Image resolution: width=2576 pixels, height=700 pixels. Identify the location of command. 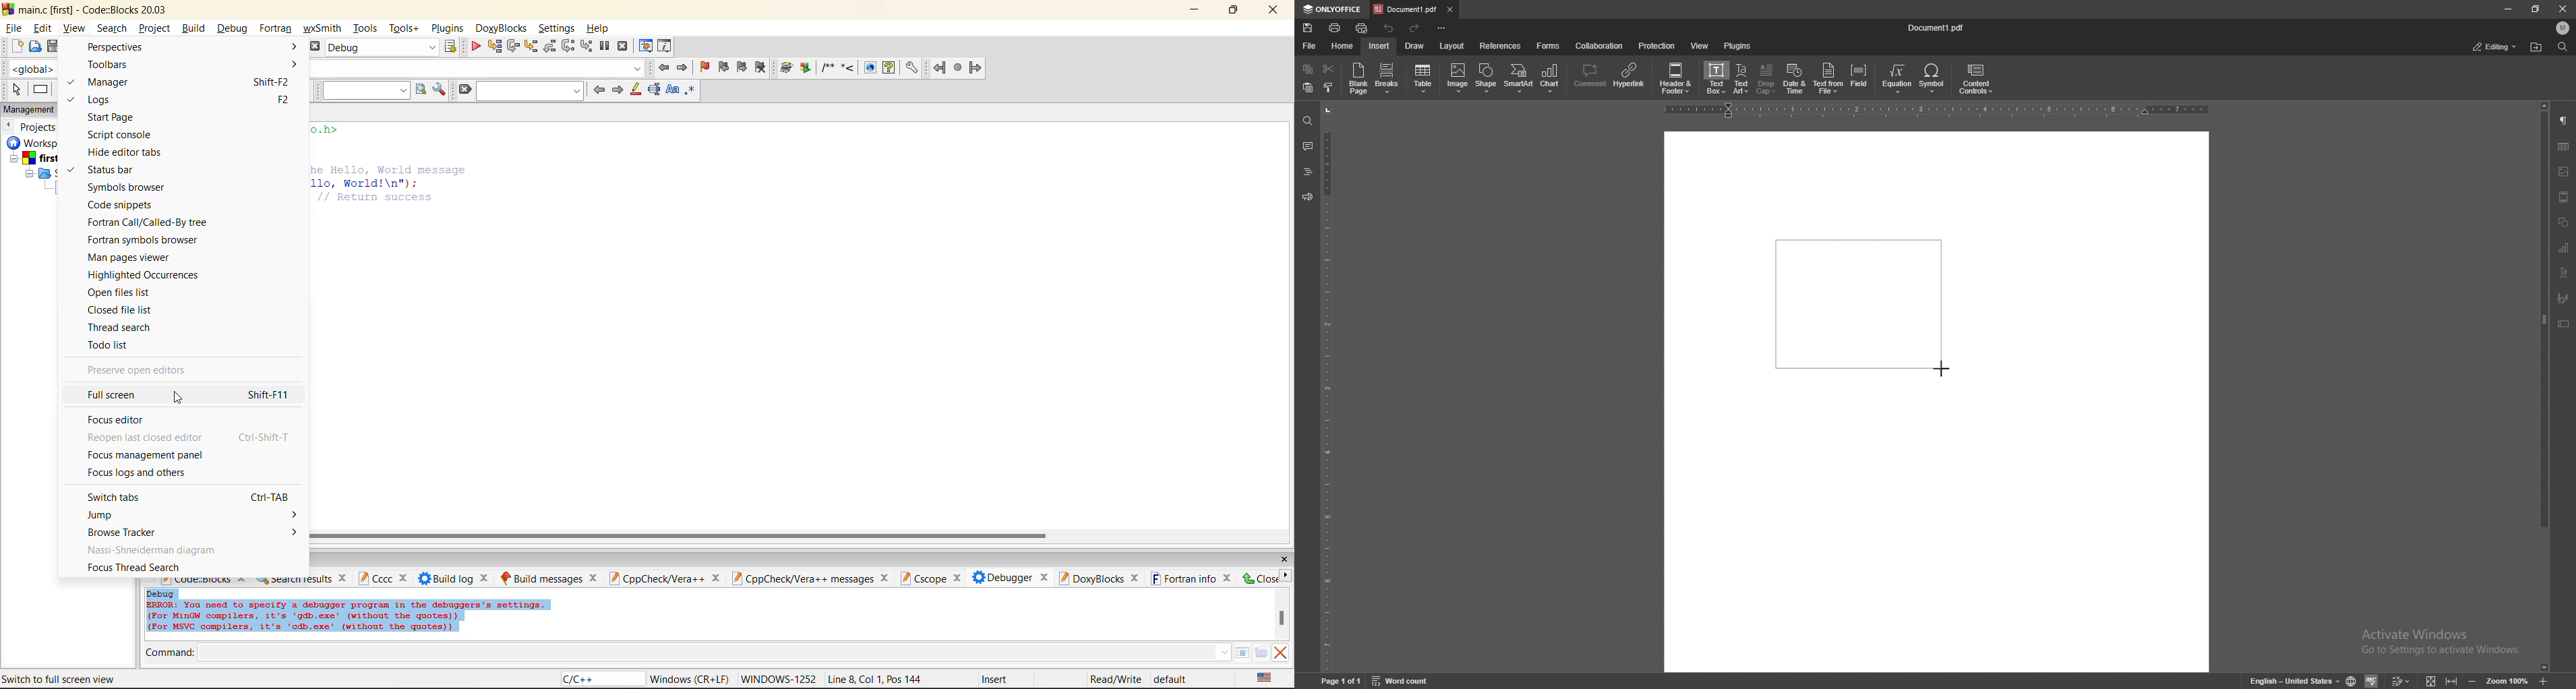
(172, 653).